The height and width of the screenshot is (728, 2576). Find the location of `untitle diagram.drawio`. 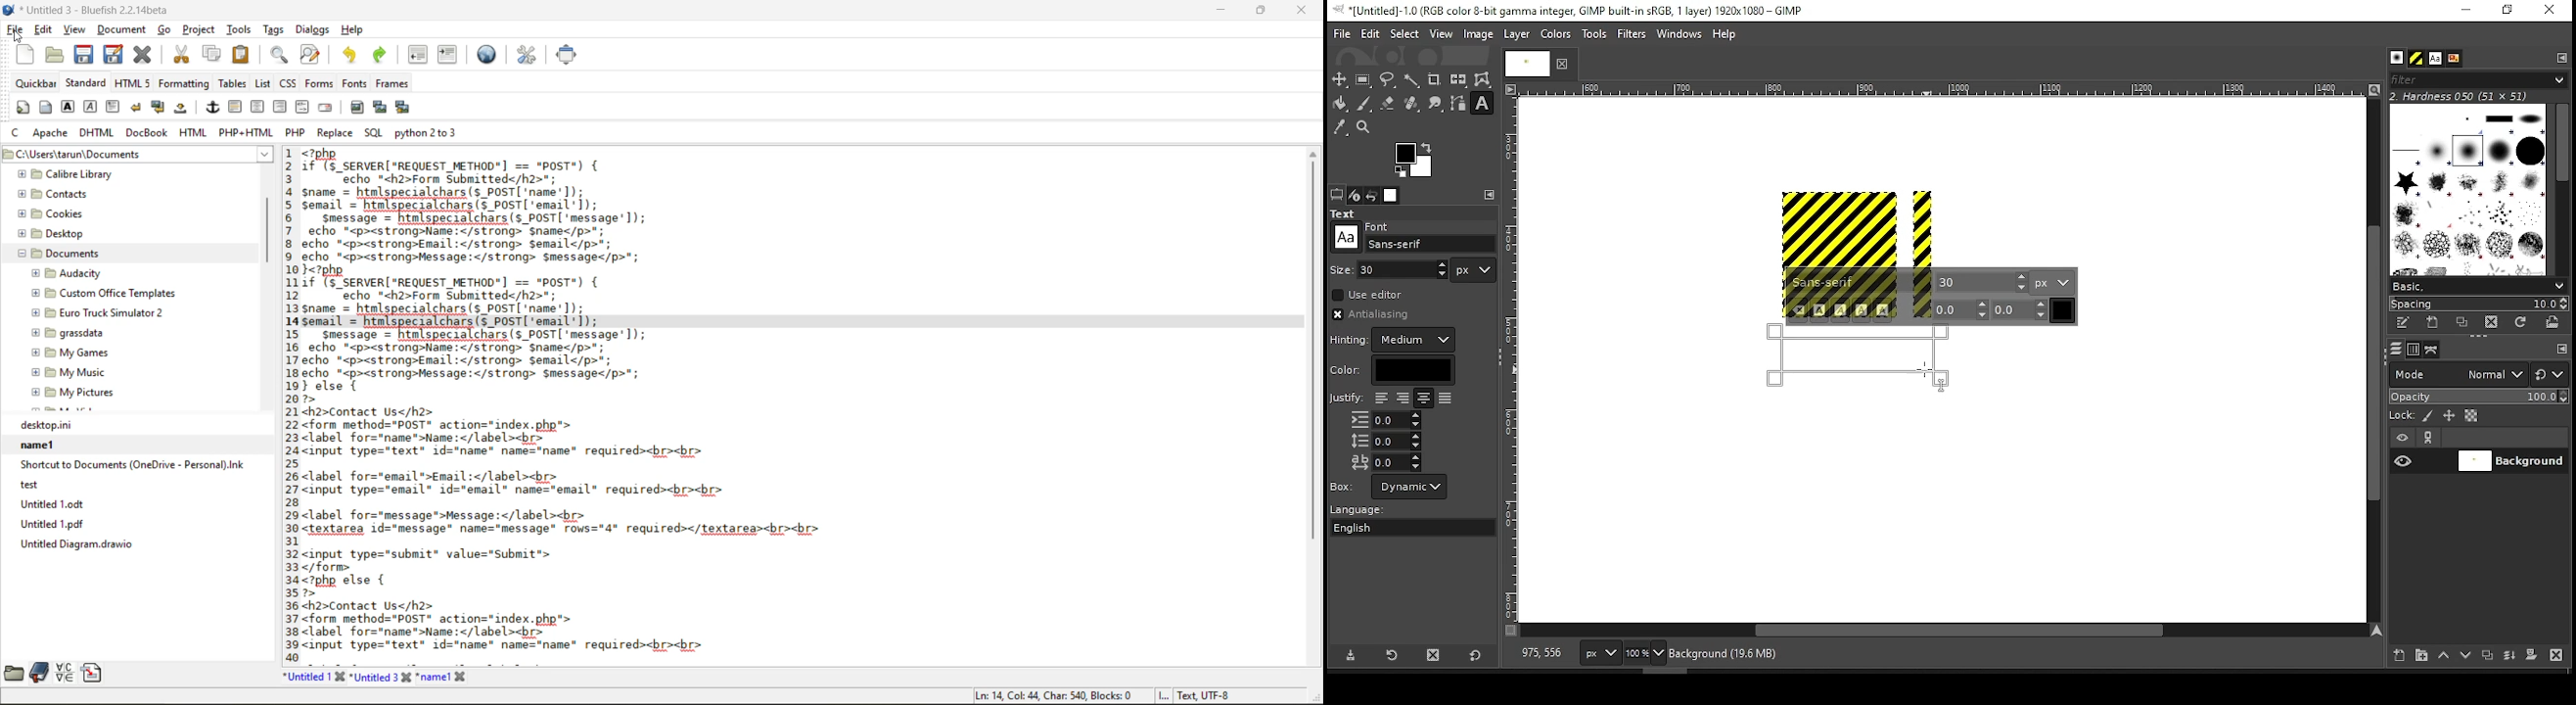

untitle diagram.drawio is located at coordinates (137, 544).